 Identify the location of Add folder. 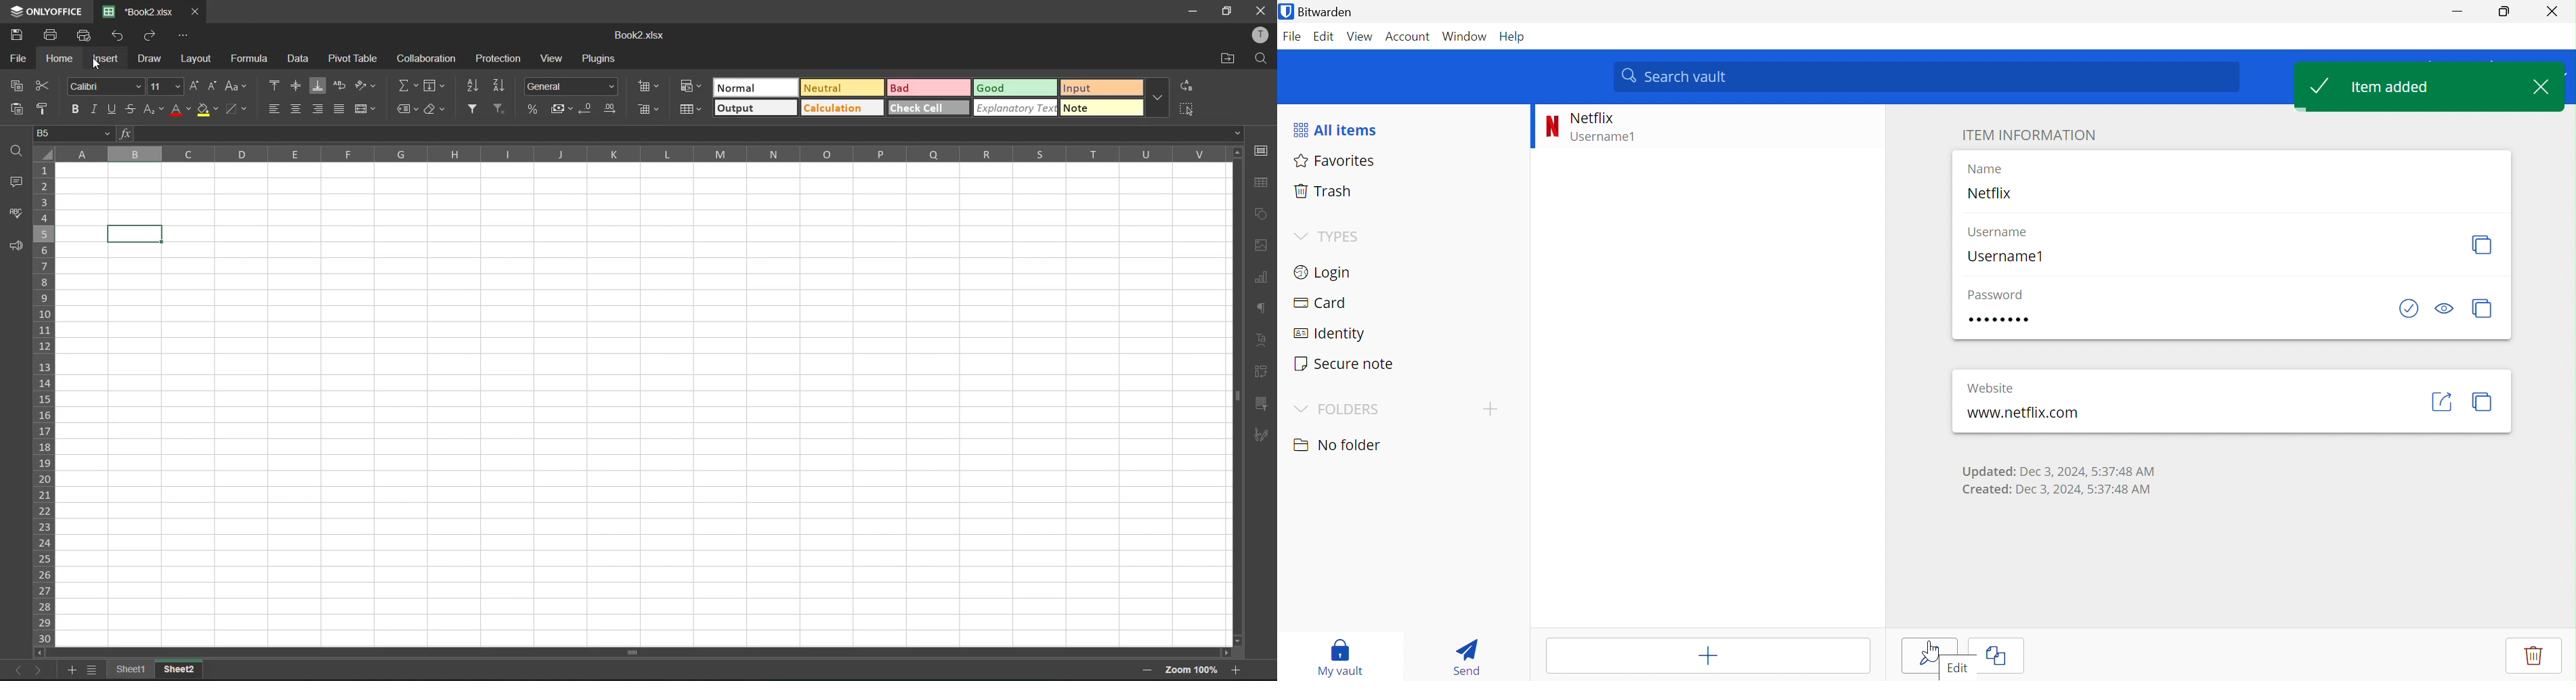
(1490, 410).